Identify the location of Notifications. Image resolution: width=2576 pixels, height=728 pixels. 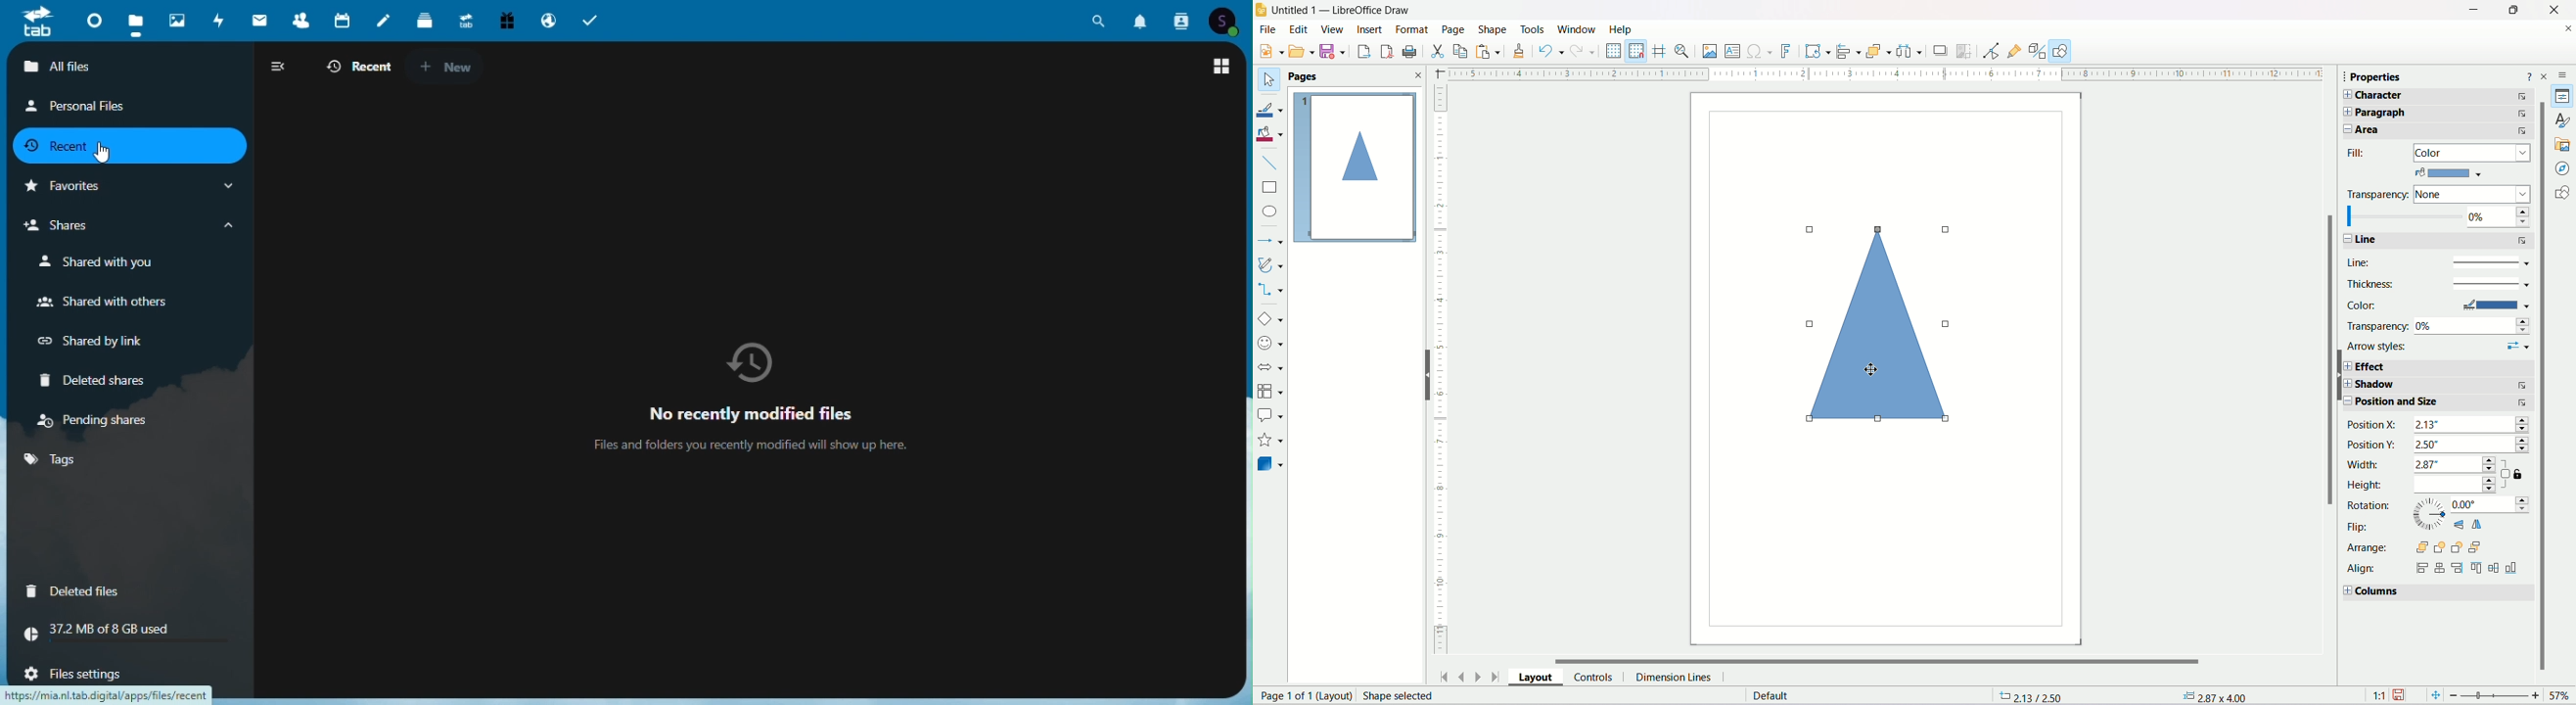
(1143, 19).